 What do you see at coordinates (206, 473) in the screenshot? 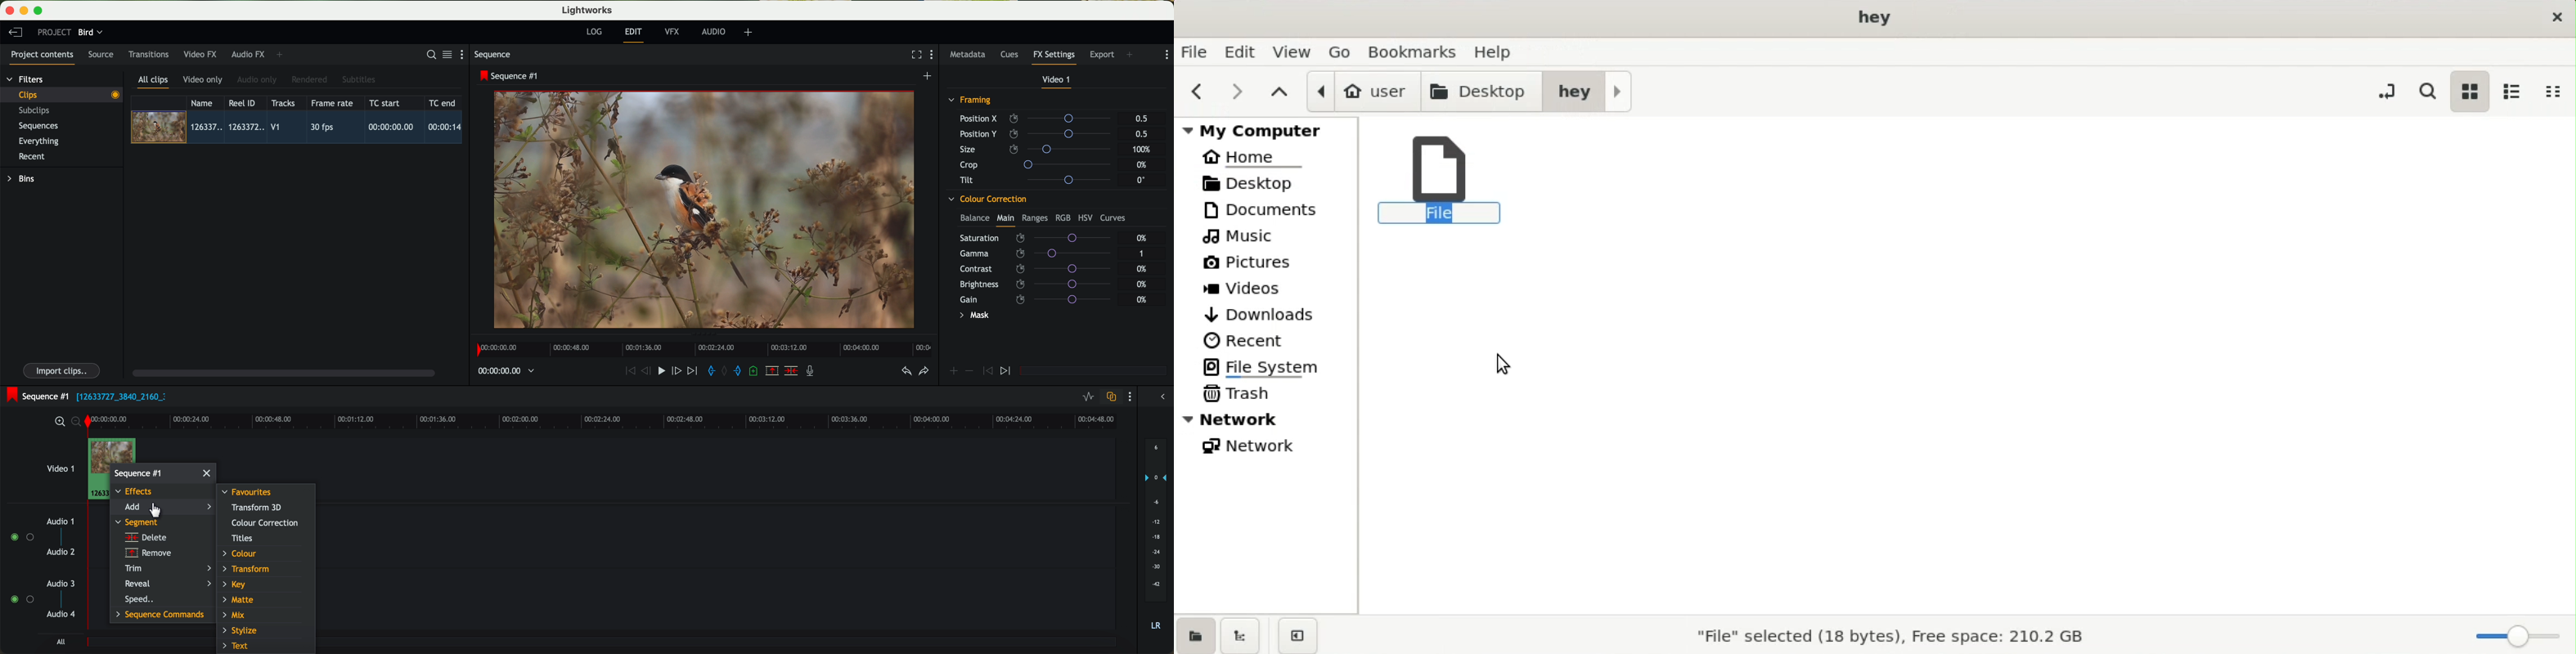
I see `close window` at bounding box center [206, 473].